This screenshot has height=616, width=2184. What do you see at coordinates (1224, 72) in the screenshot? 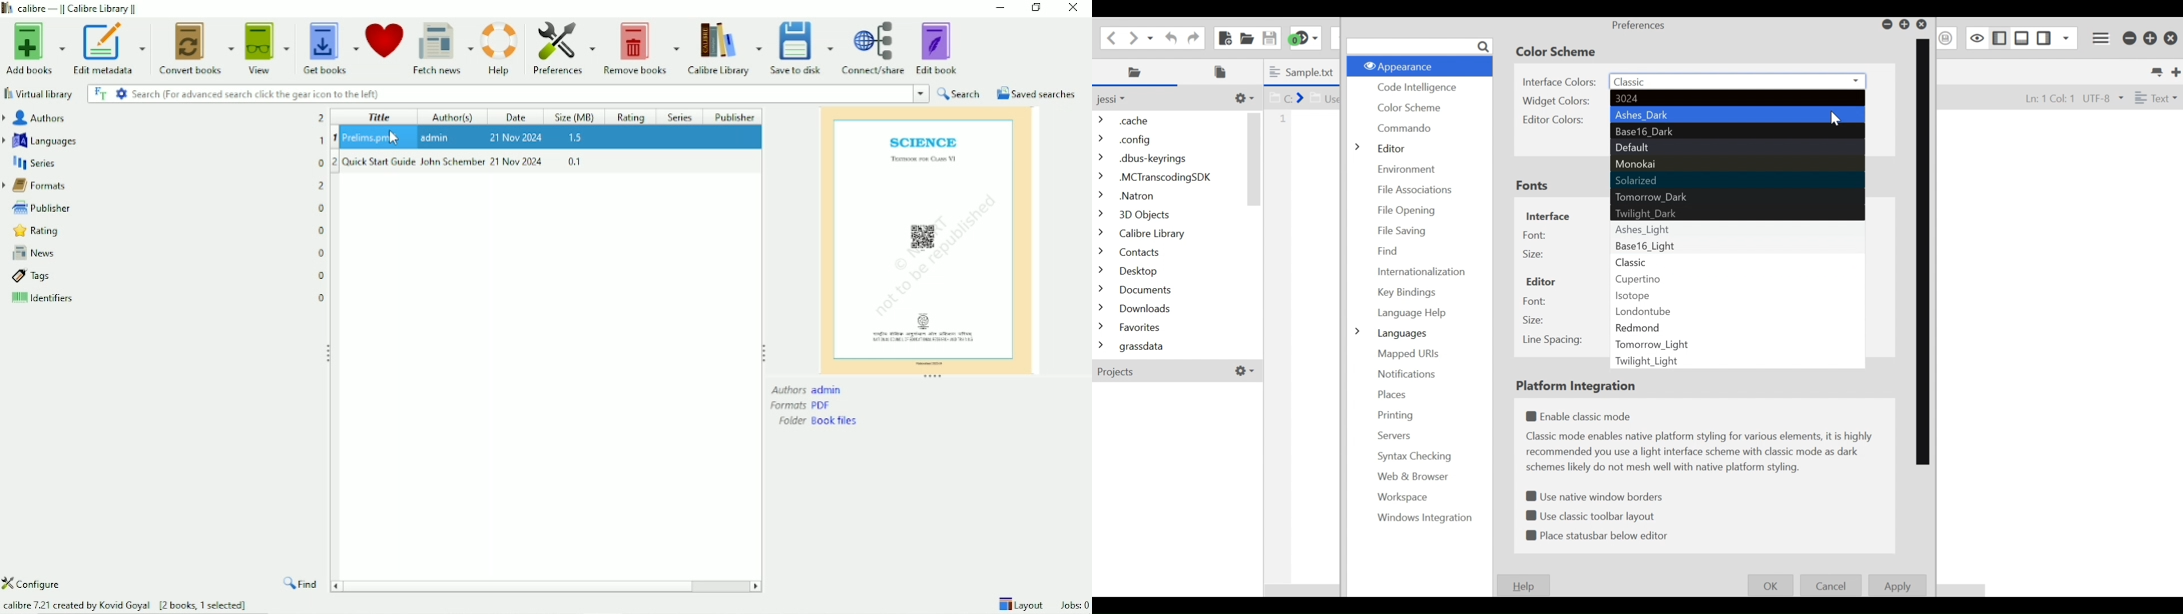
I see `Open Files` at bounding box center [1224, 72].